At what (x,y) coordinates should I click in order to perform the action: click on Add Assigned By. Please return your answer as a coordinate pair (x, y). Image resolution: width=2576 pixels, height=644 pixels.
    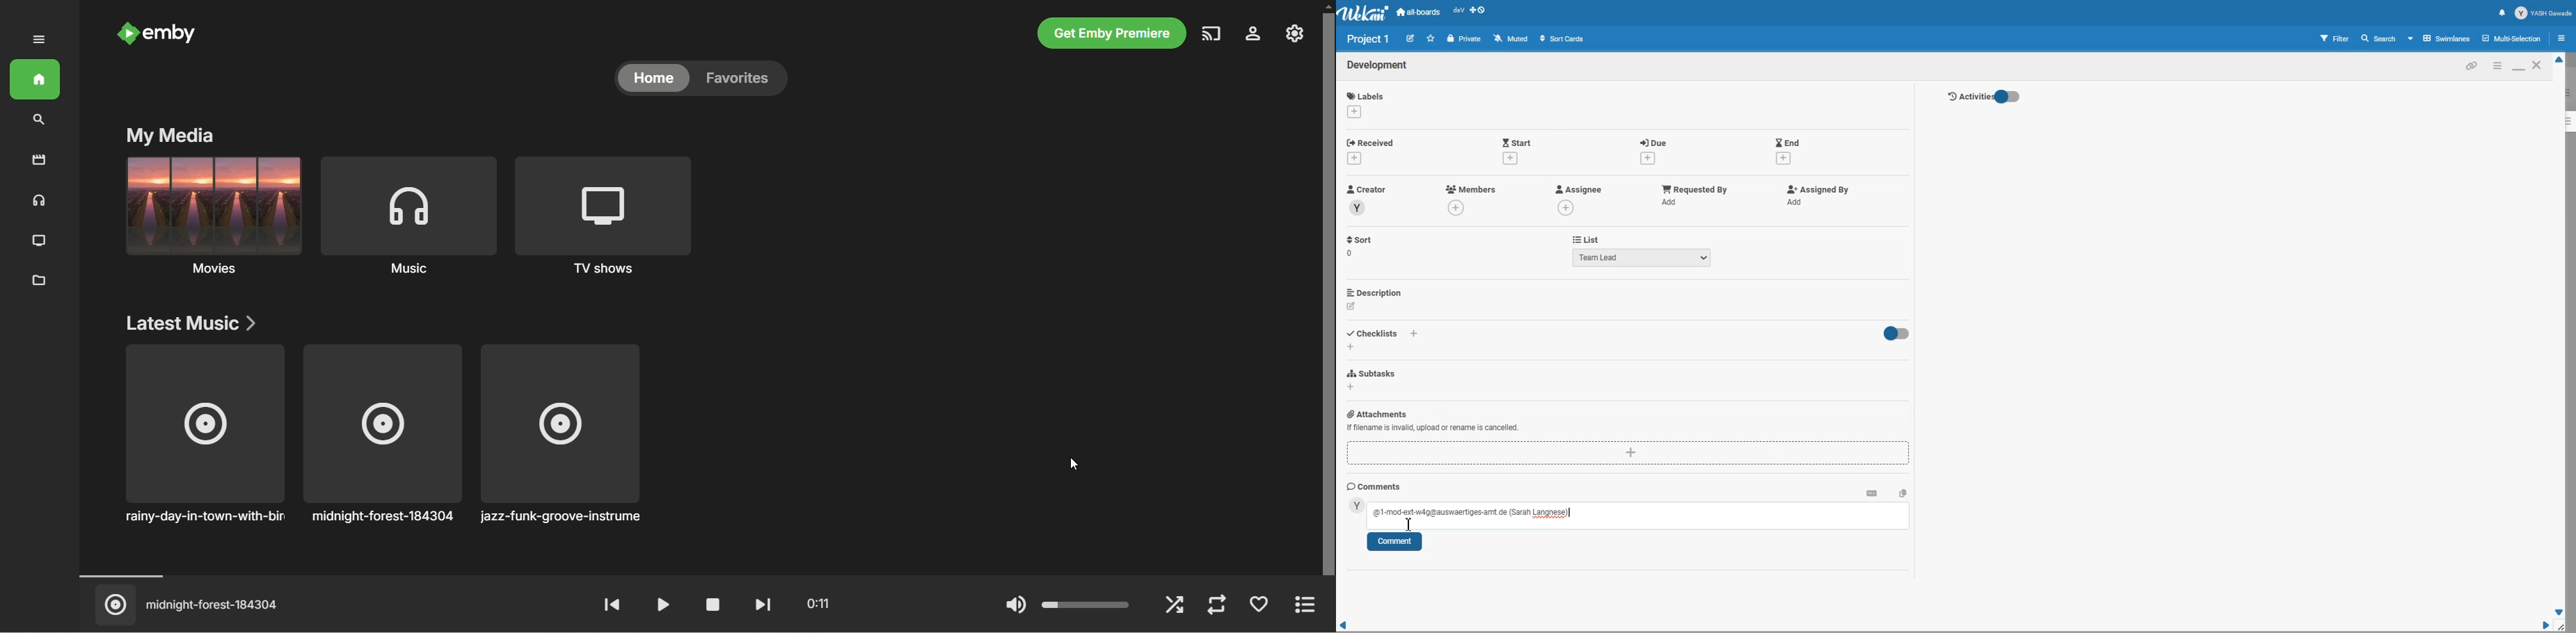
    Looking at the image, I should click on (1816, 189).